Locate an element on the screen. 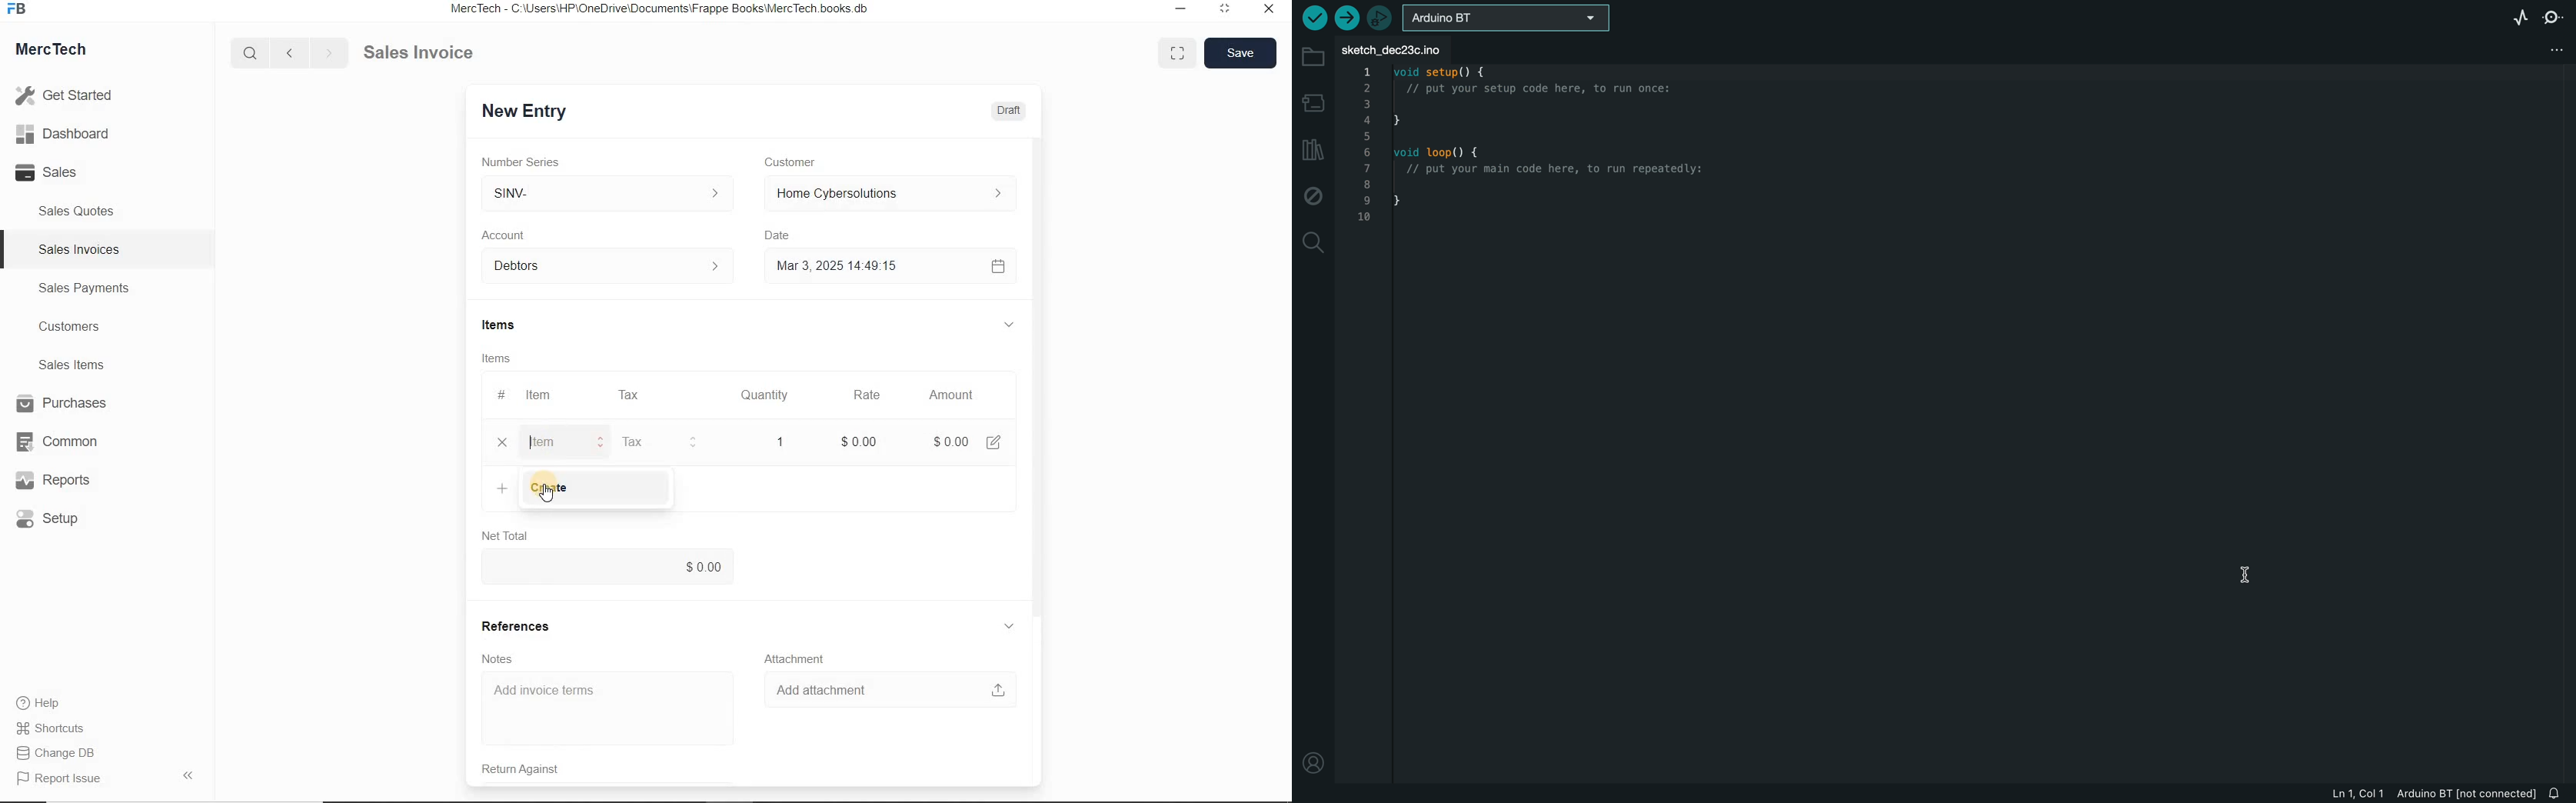 The height and width of the screenshot is (812, 2576). Tax is located at coordinates (661, 441).